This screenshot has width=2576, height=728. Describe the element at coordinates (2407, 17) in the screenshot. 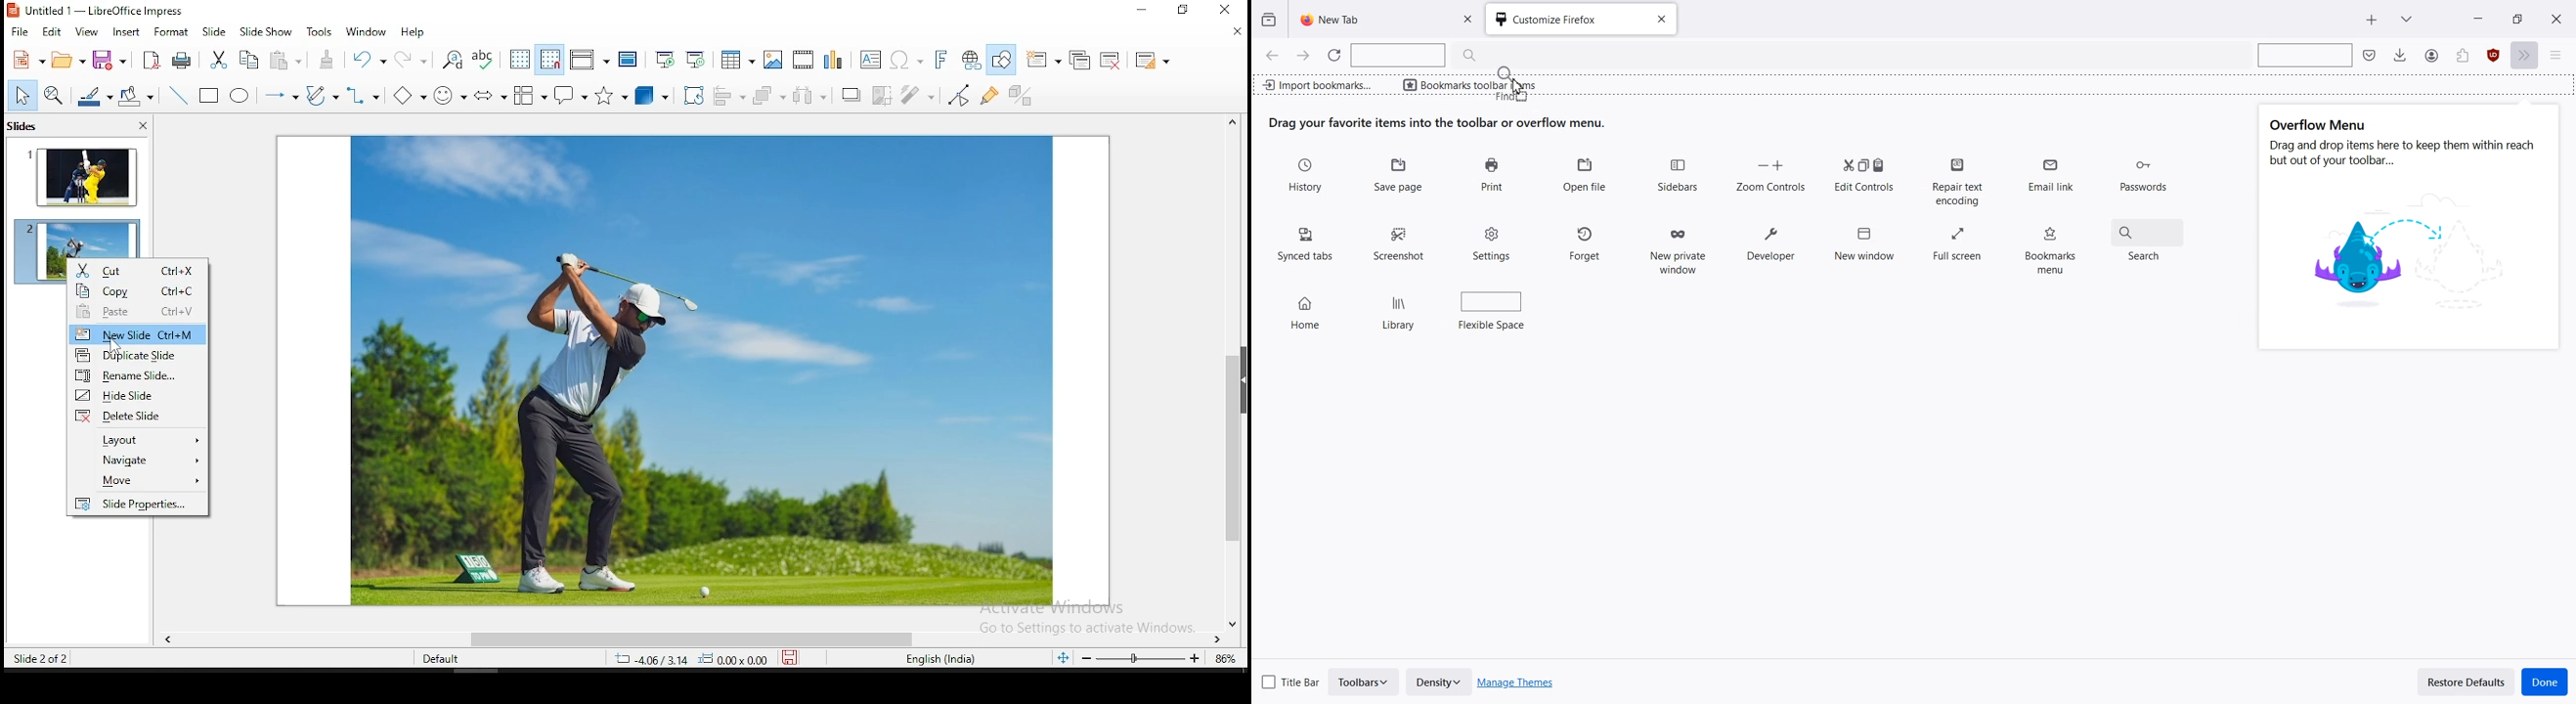

I see `List all tab` at that location.